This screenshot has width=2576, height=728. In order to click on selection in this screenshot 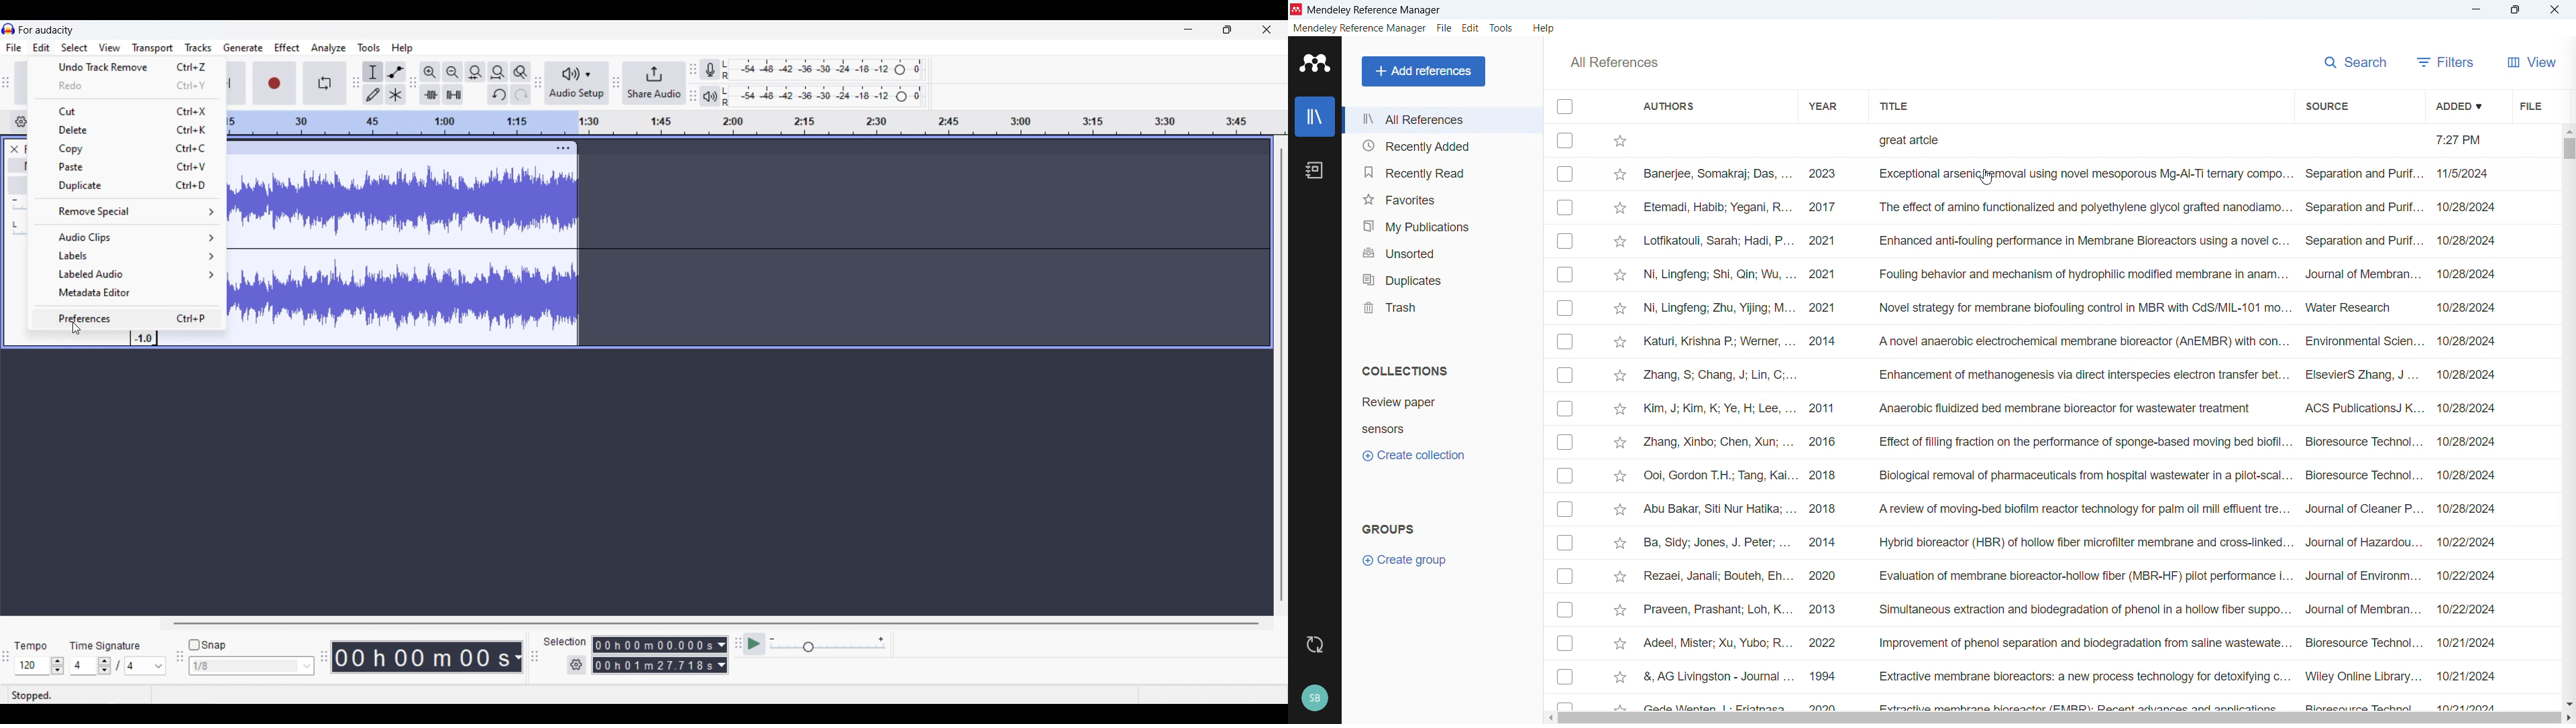, I will do `click(565, 642)`.